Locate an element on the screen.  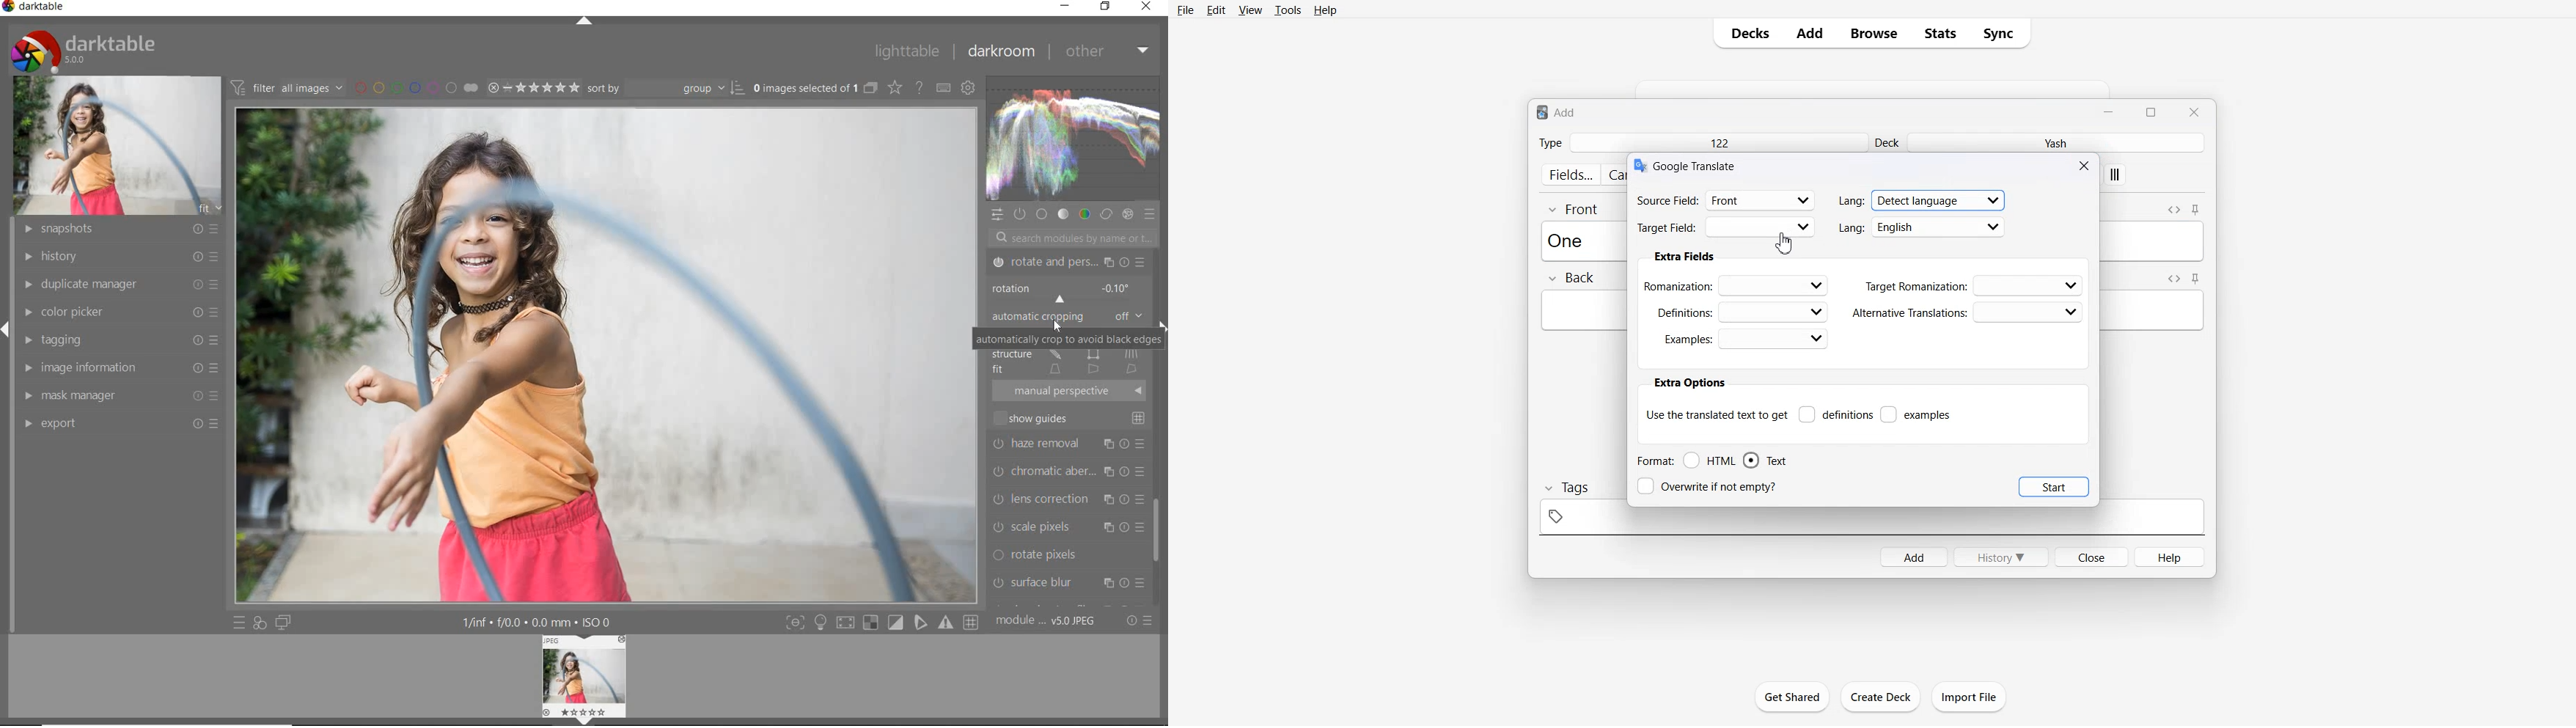
Language is located at coordinates (1922, 199).